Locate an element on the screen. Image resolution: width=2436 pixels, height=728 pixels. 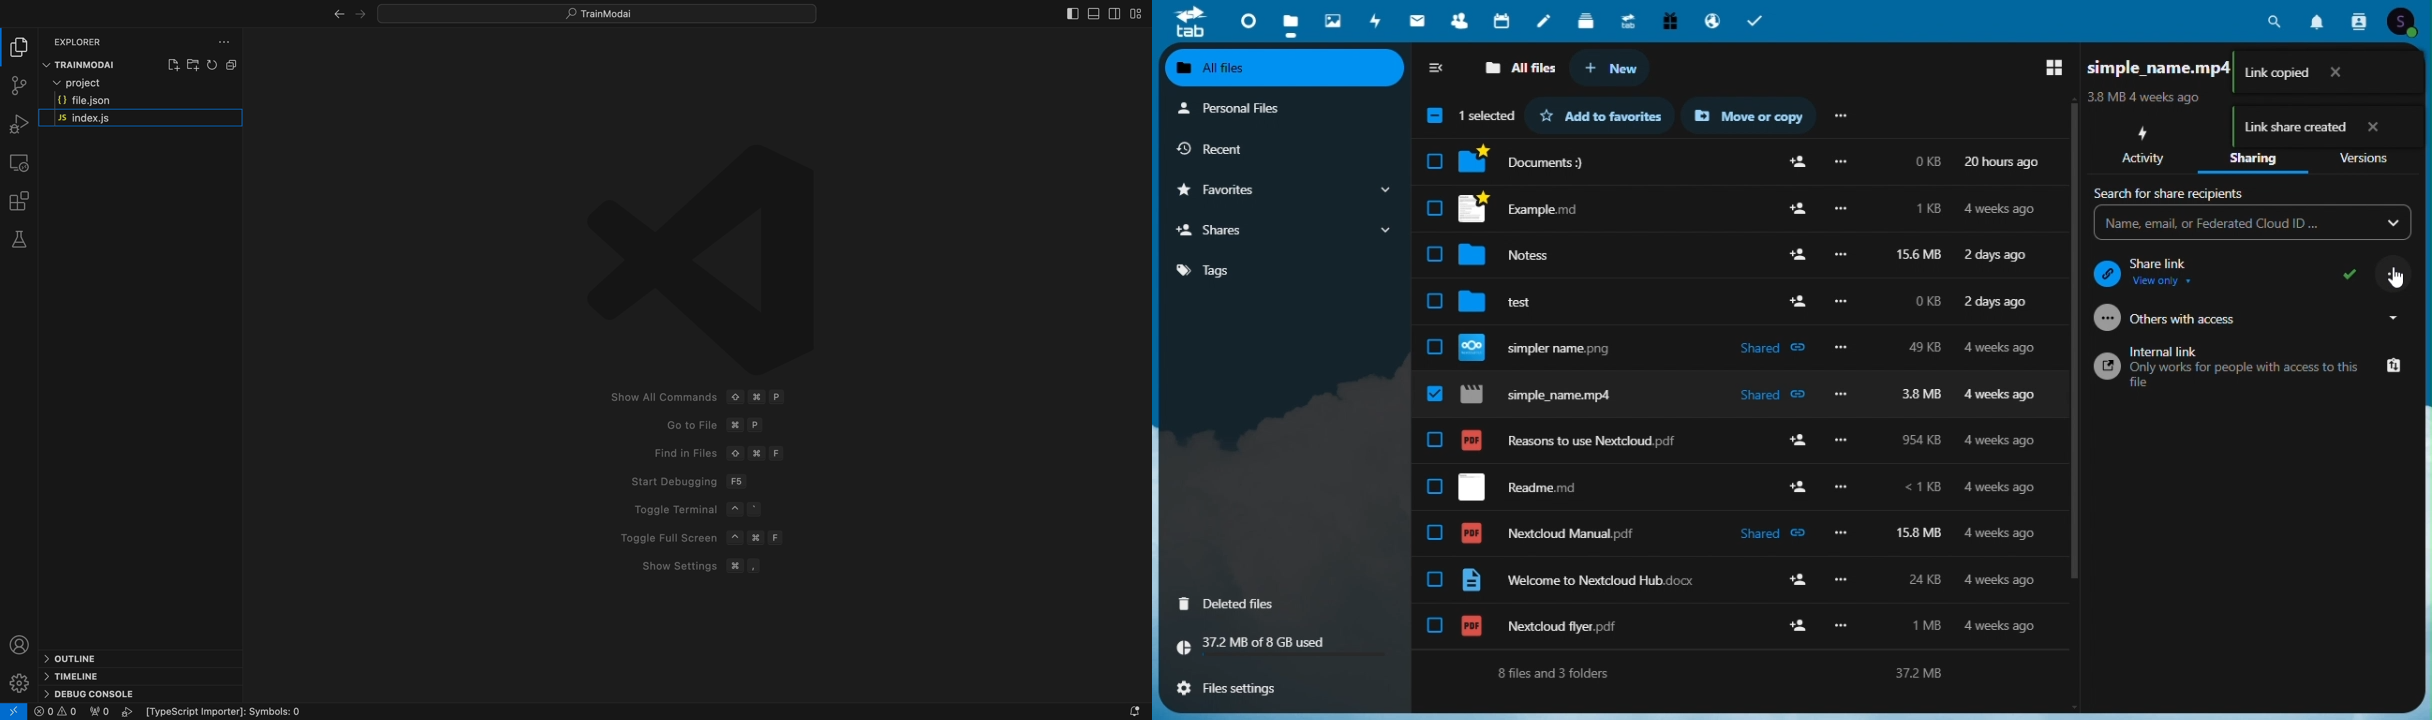
Personal files is located at coordinates (1279, 108).